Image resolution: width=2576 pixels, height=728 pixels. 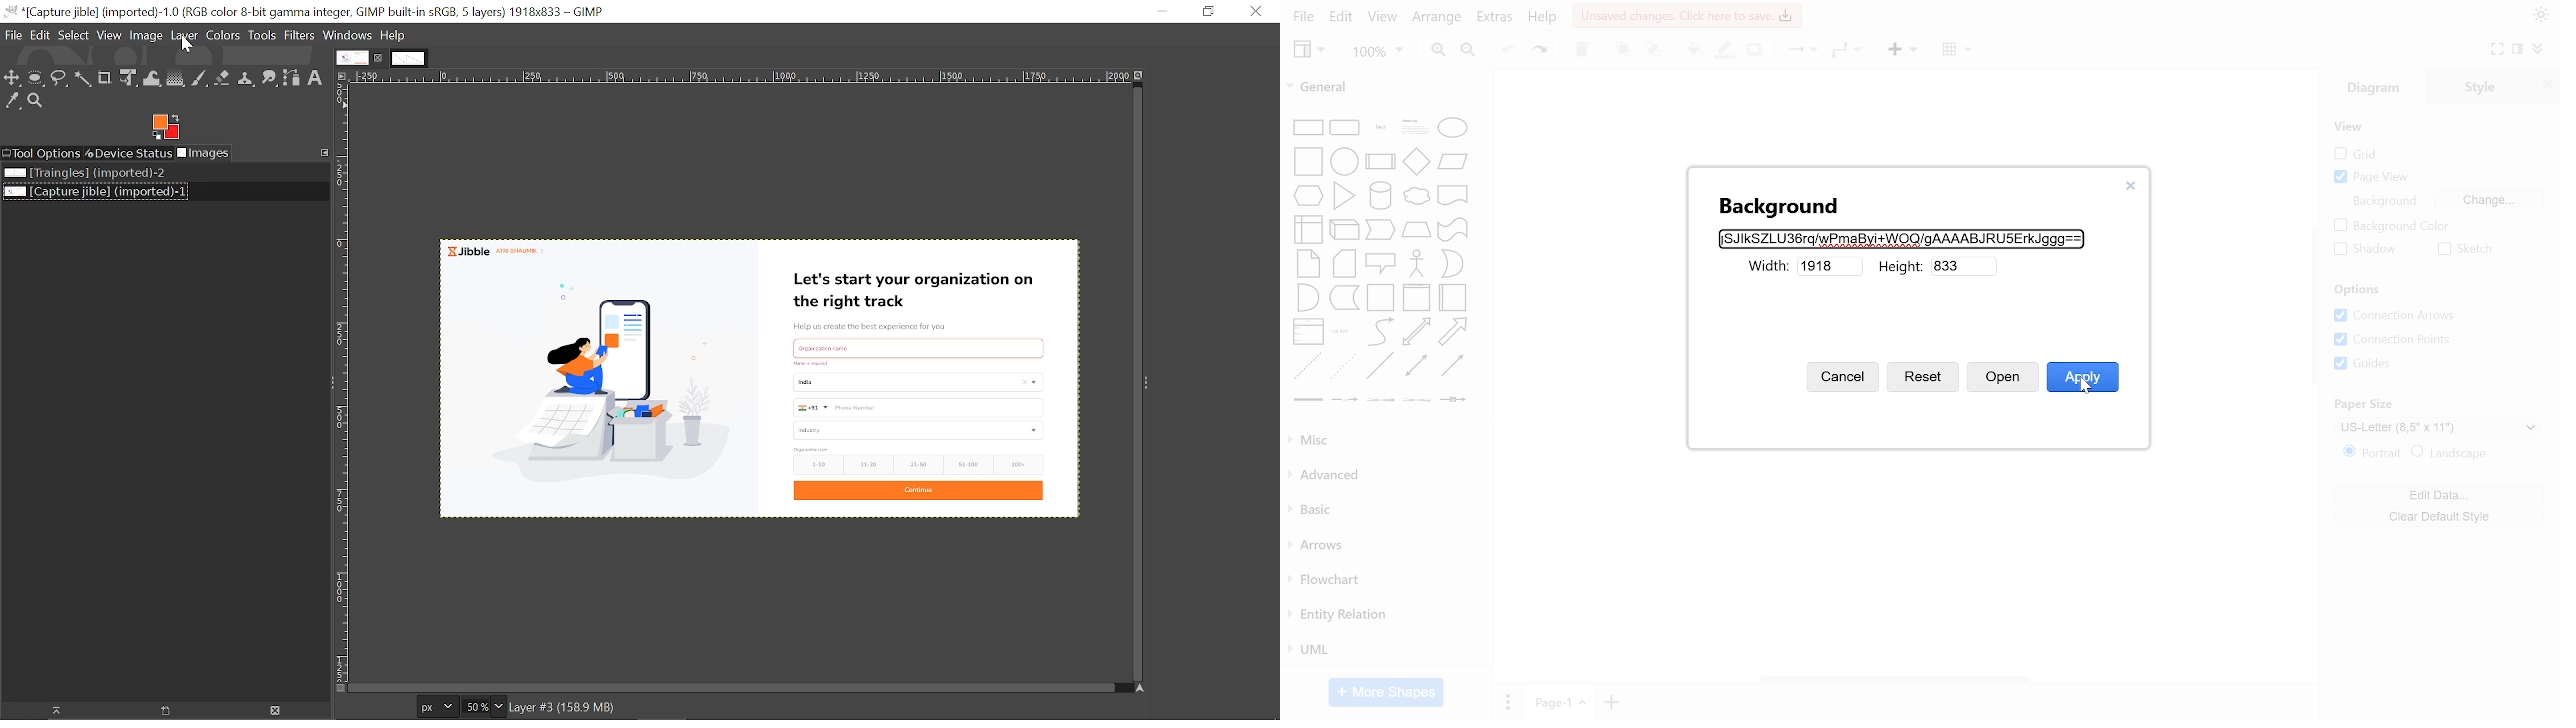 What do you see at coordinates (408, 59) in the screenshot?
I see `Other tab` at bounding box center [408, 59].